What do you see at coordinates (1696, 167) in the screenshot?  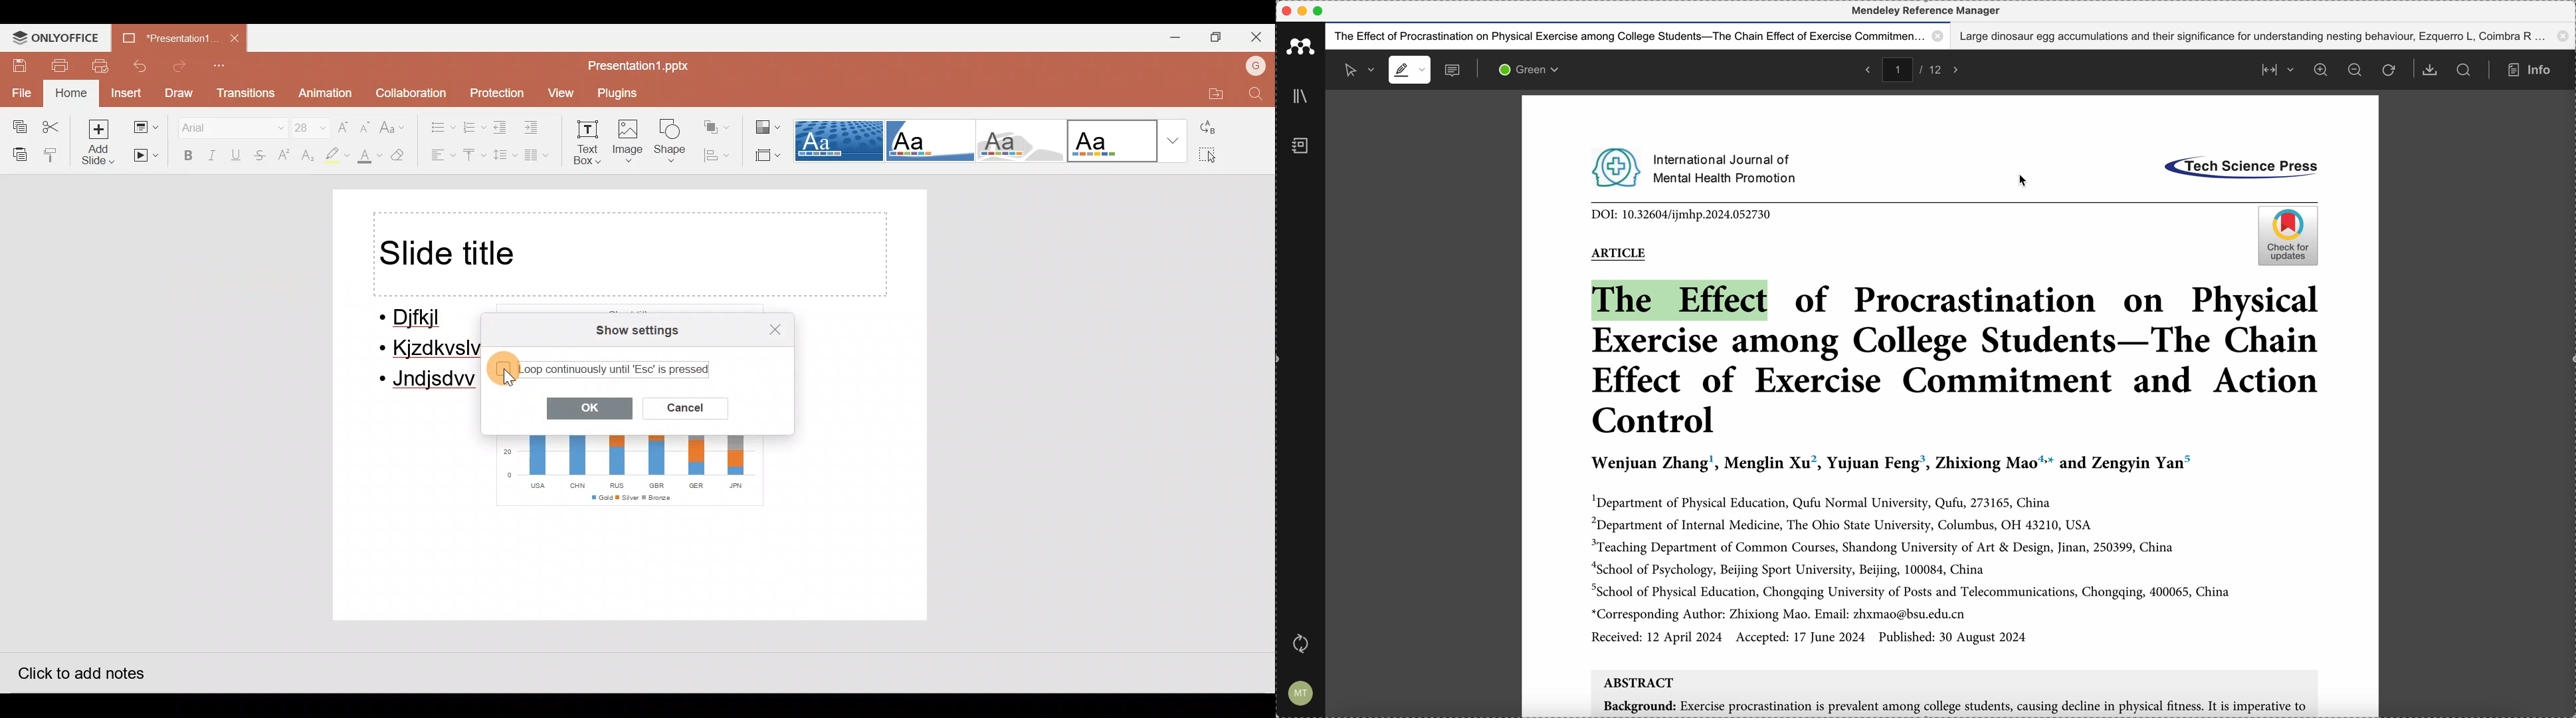 I see `text` at bounding box center [1696, 167].